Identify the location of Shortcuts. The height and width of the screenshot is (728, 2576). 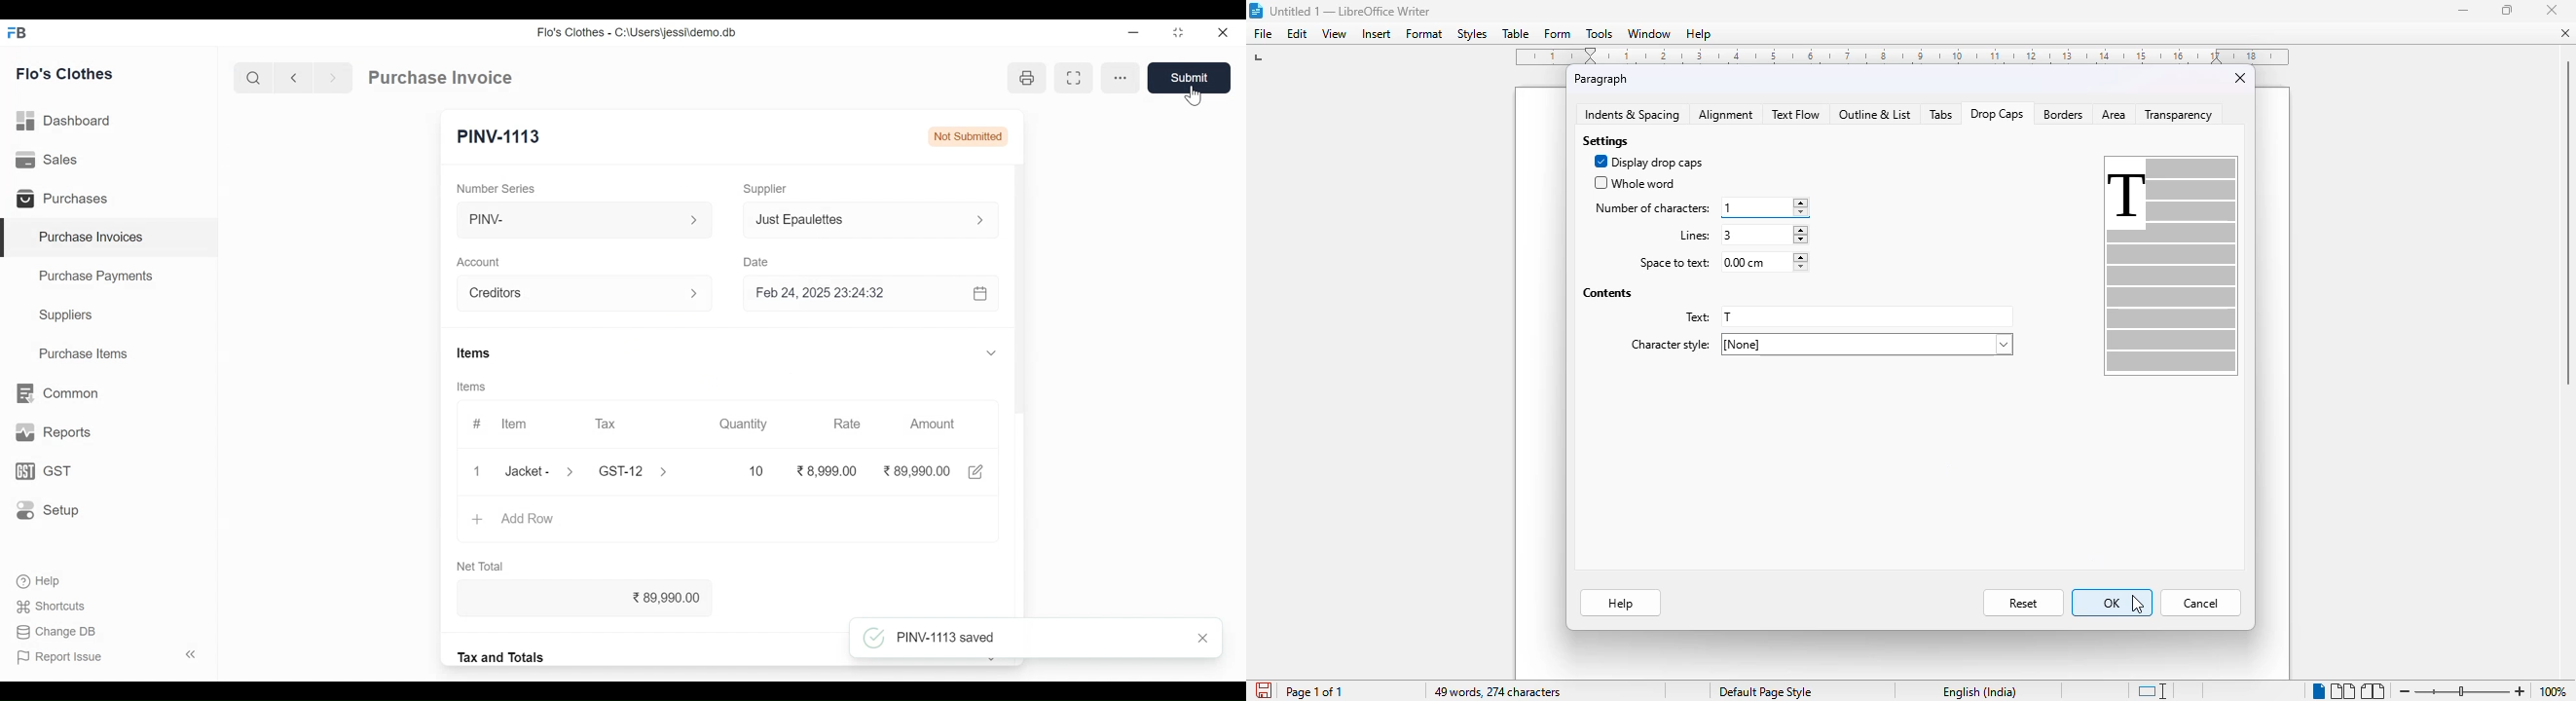
(51, 608).